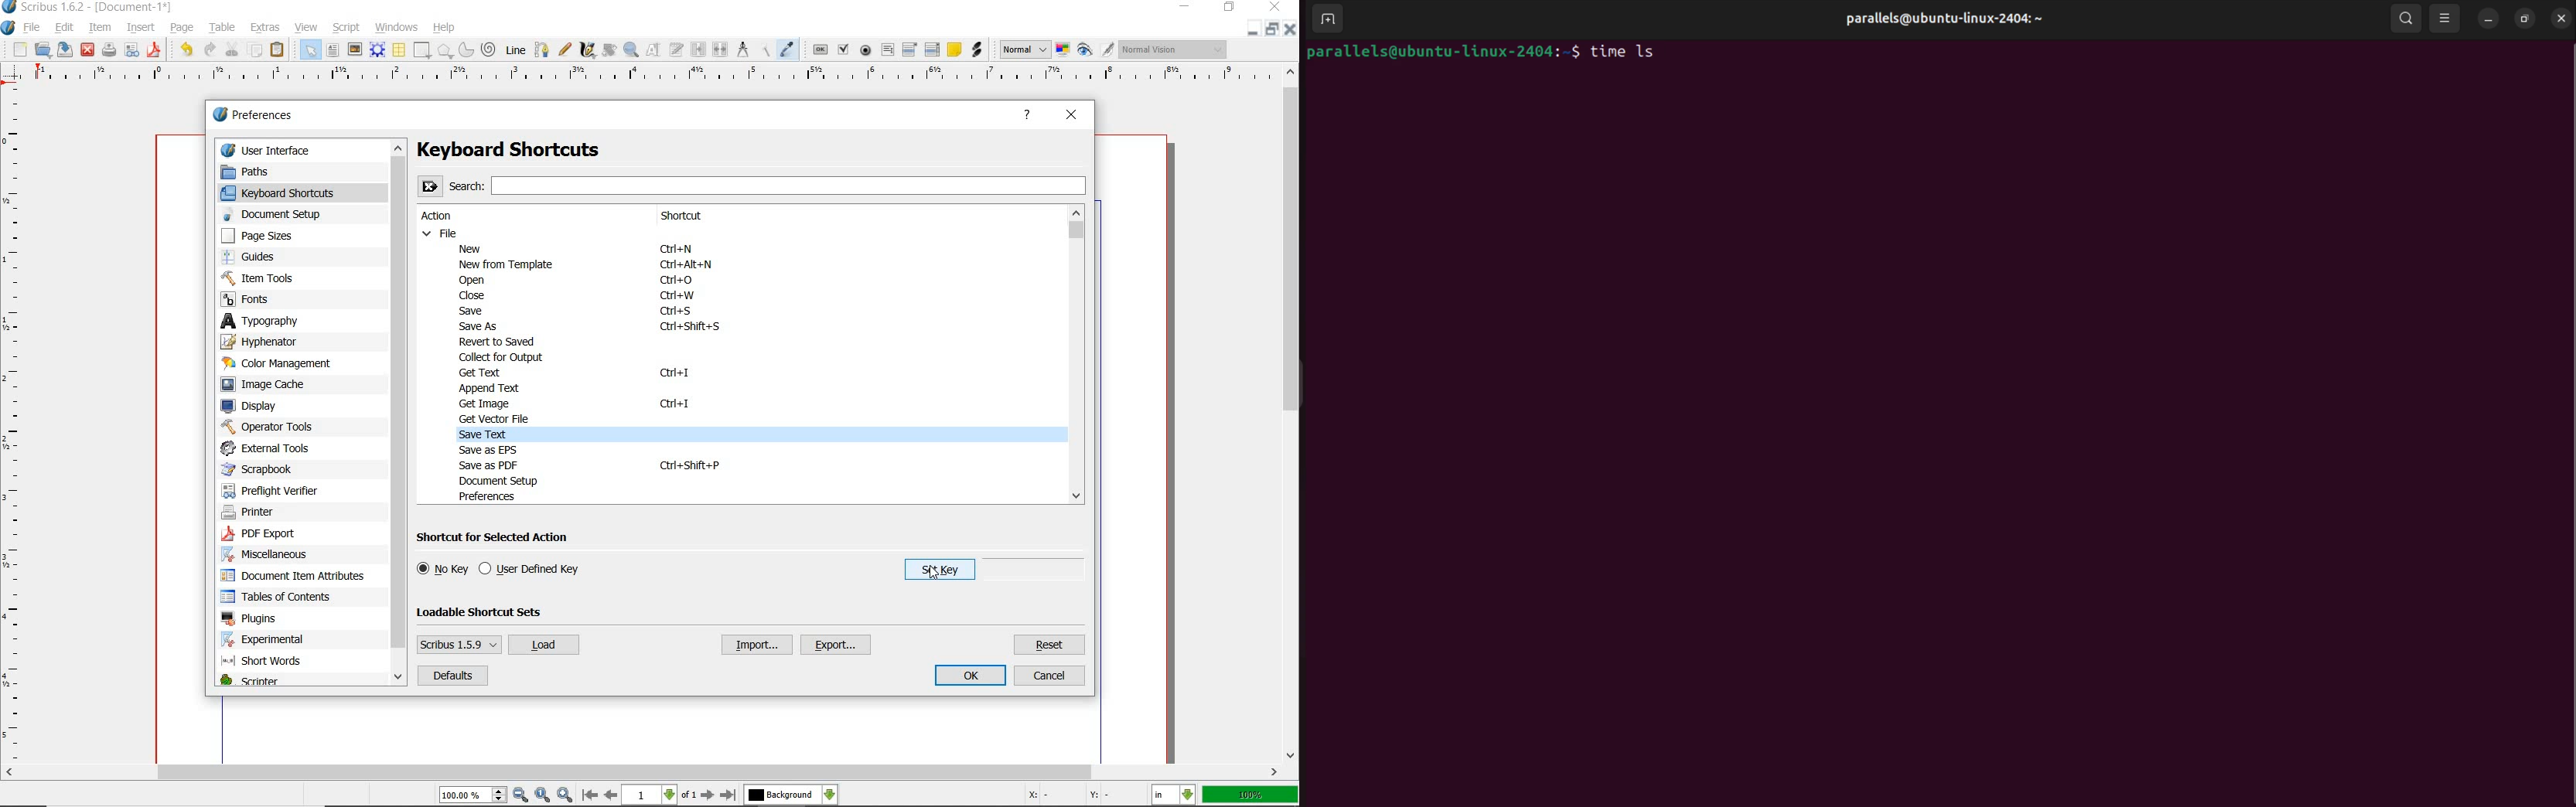  Describe the element at coordinates (262, 301) in the screenshot. I see `fonts` at that location.